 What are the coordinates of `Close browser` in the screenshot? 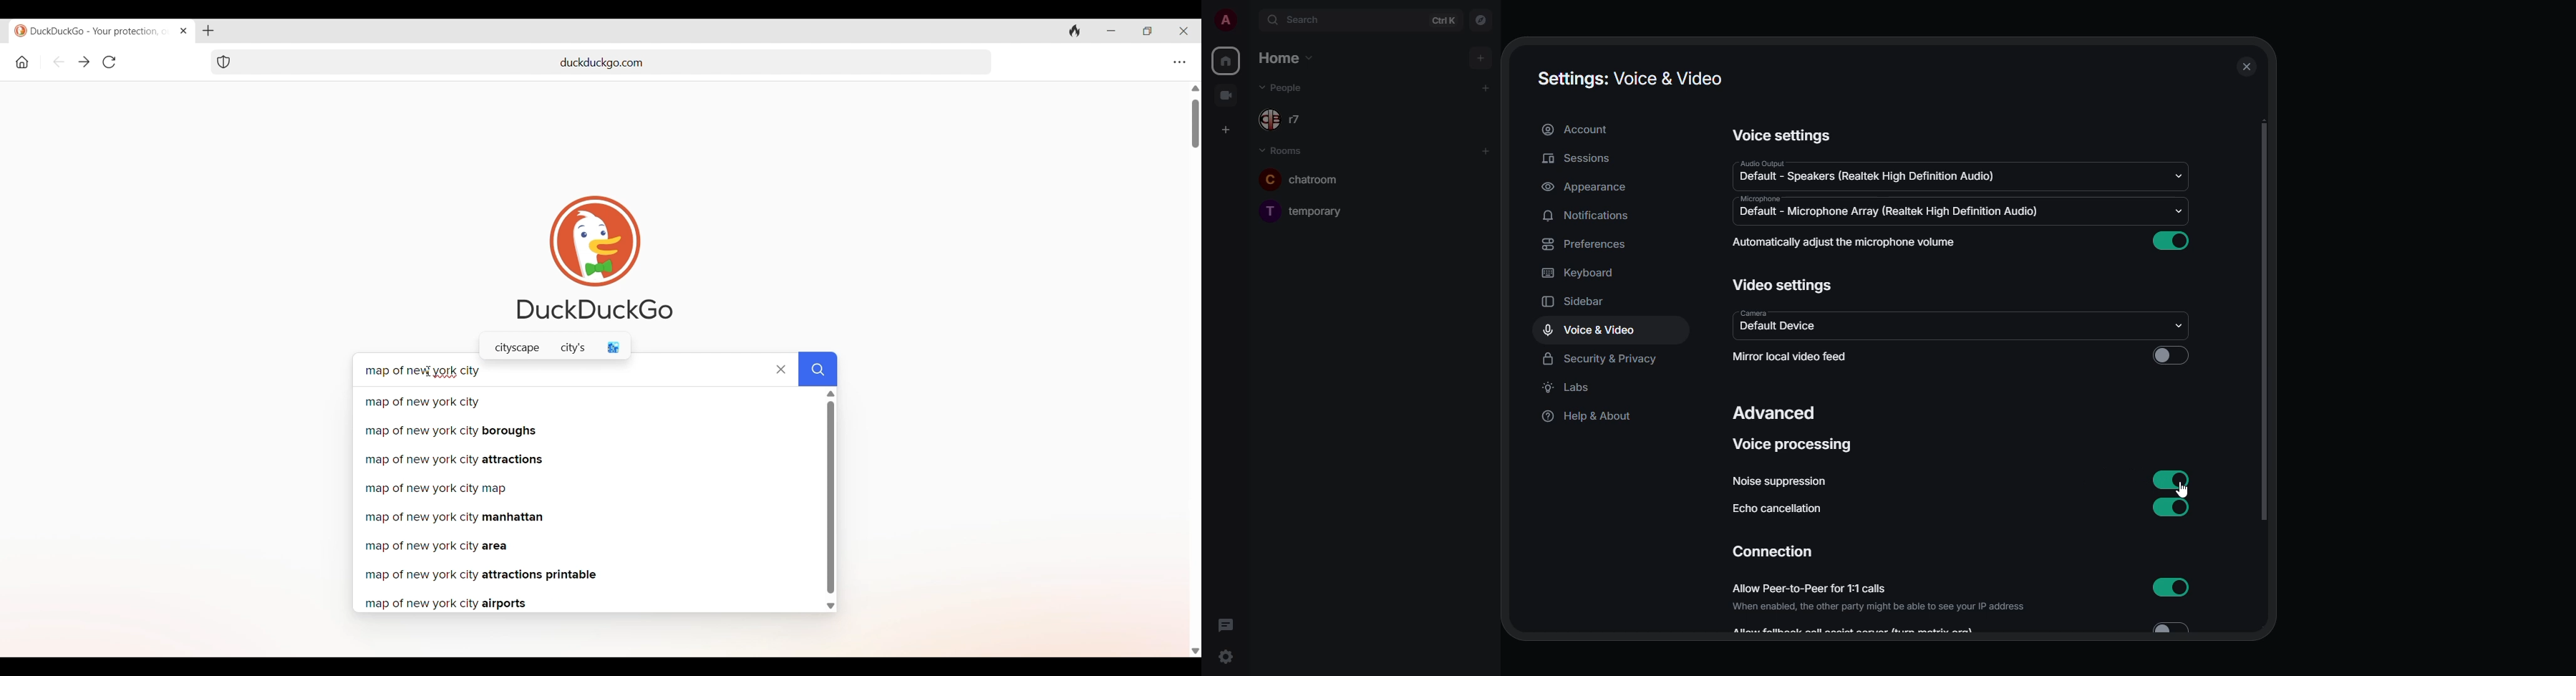 It's located at (1183, 31).